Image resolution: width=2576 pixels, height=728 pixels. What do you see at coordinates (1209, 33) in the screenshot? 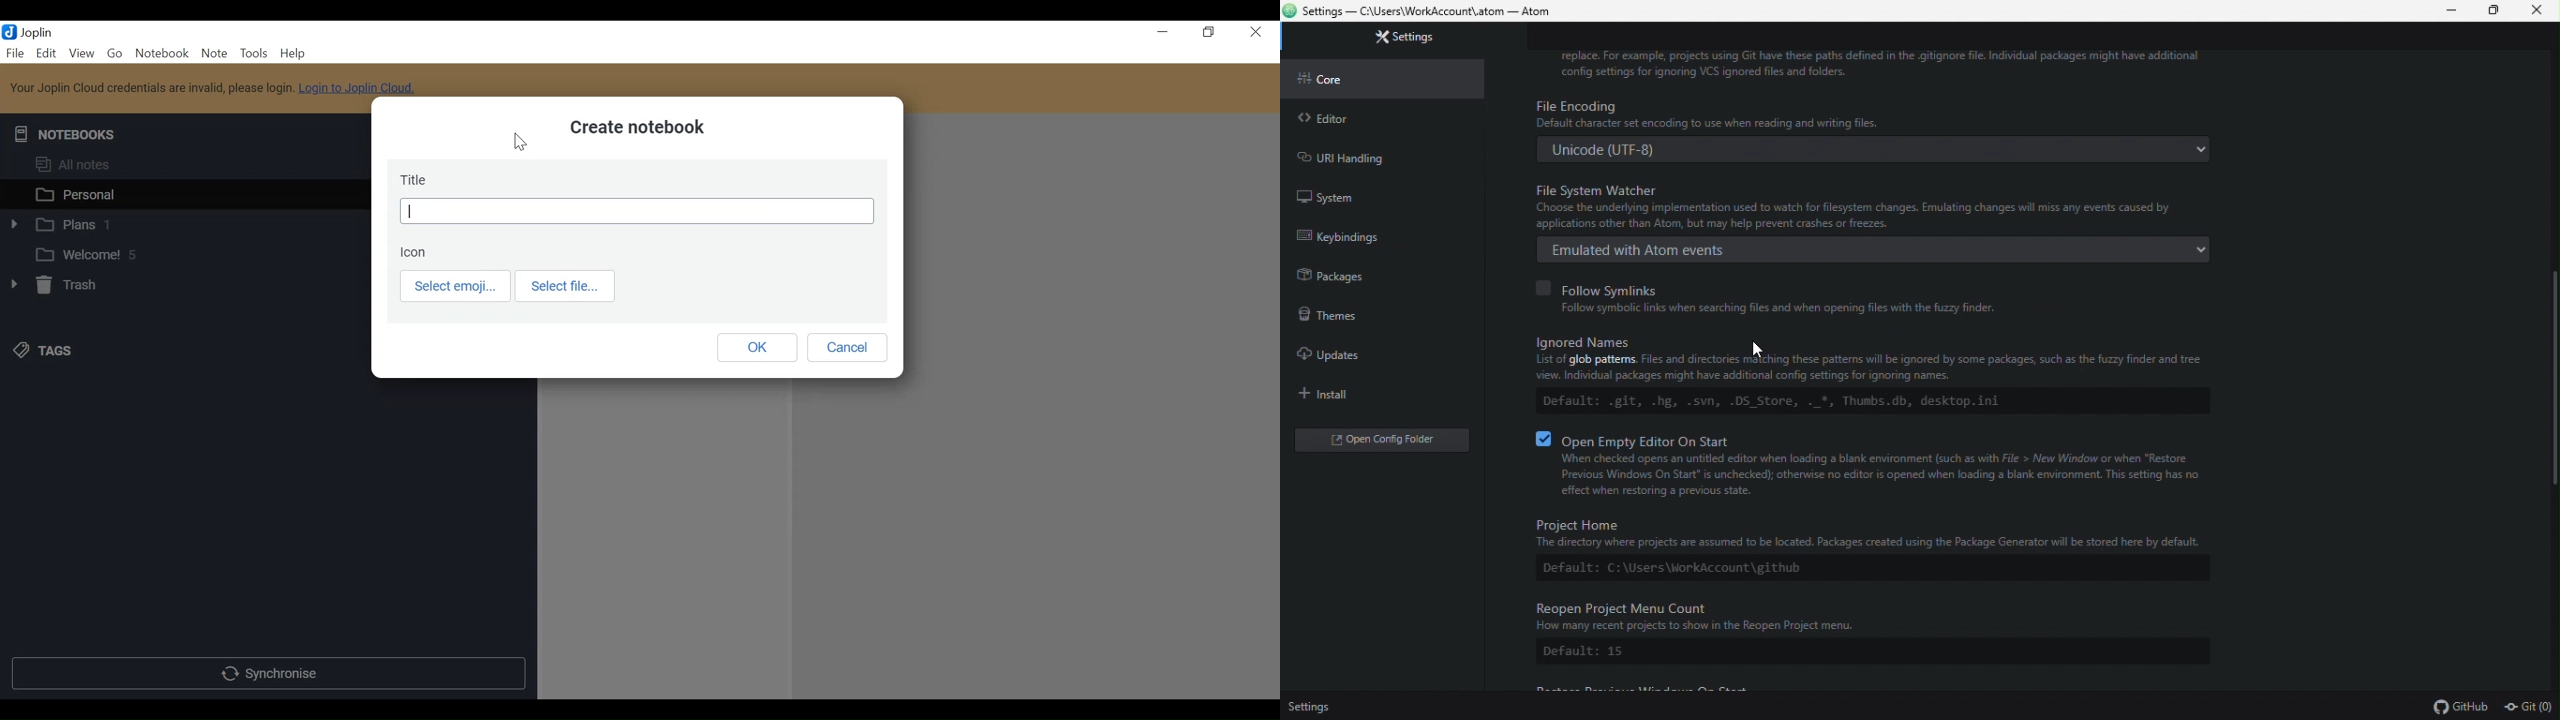
I see `restore` at bounding box center [1209, 33].